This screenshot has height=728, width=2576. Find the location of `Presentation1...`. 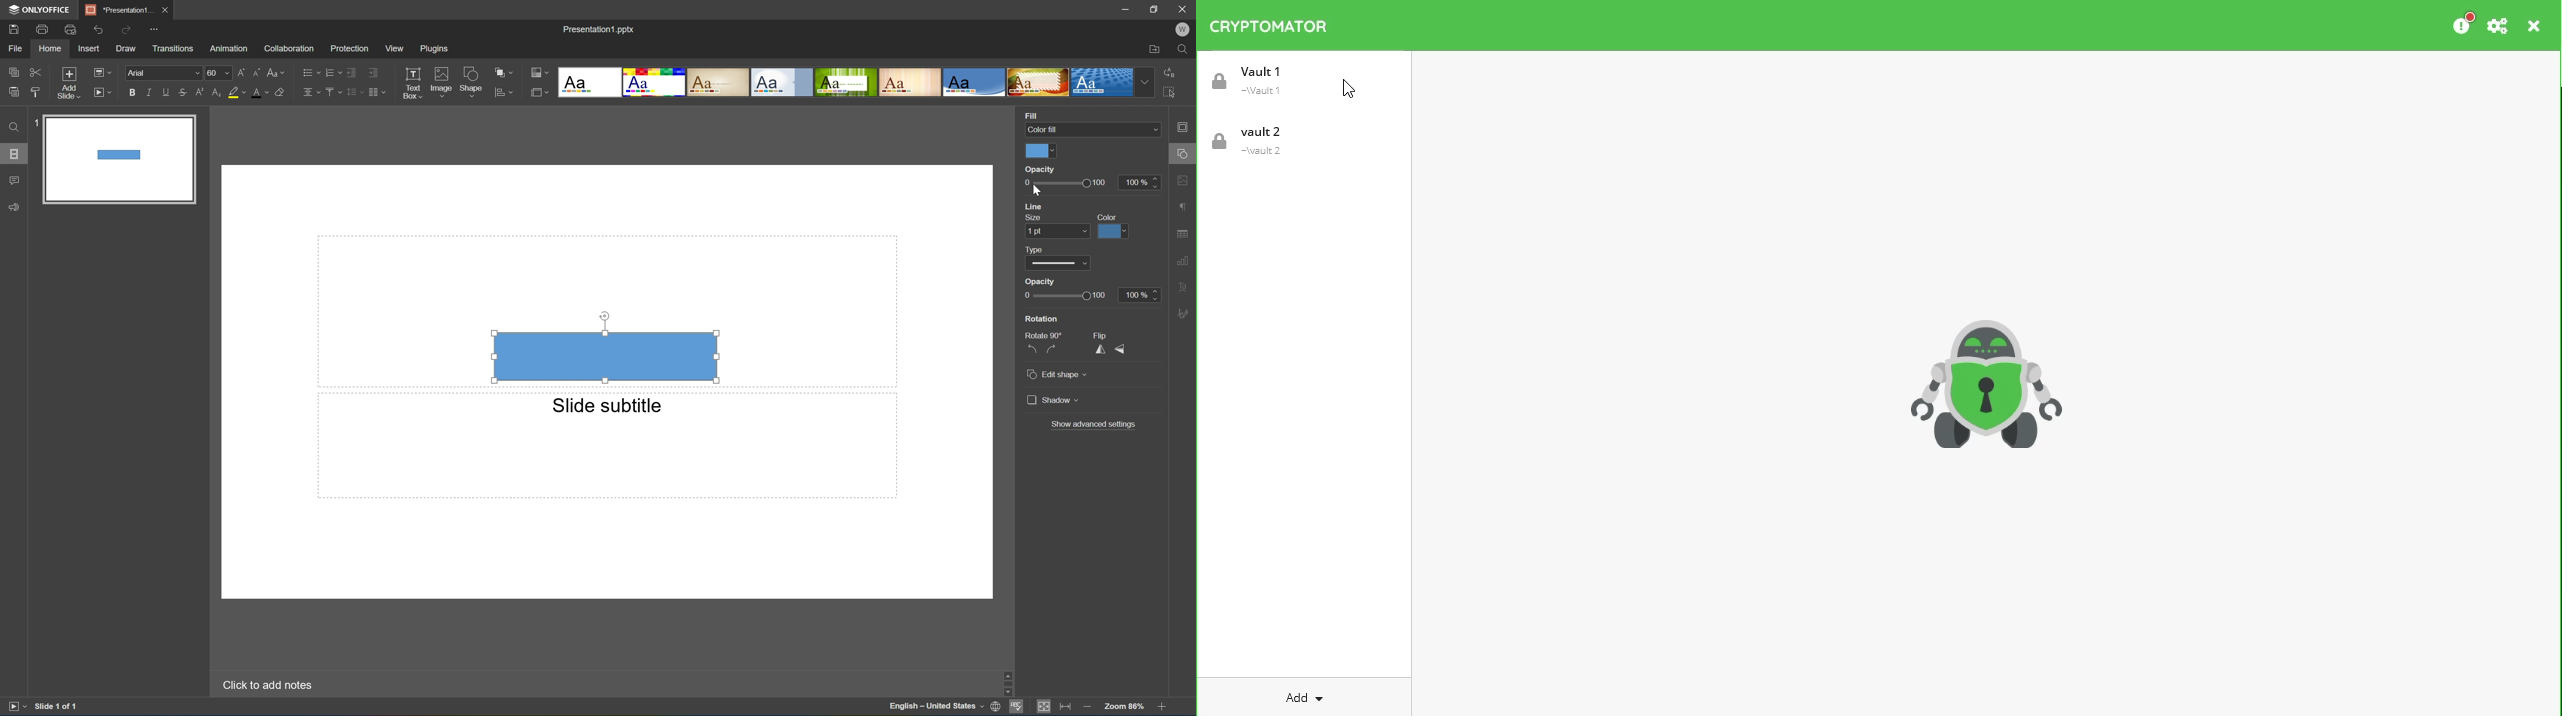

Presentation1... is located at coordinates (116, 9).